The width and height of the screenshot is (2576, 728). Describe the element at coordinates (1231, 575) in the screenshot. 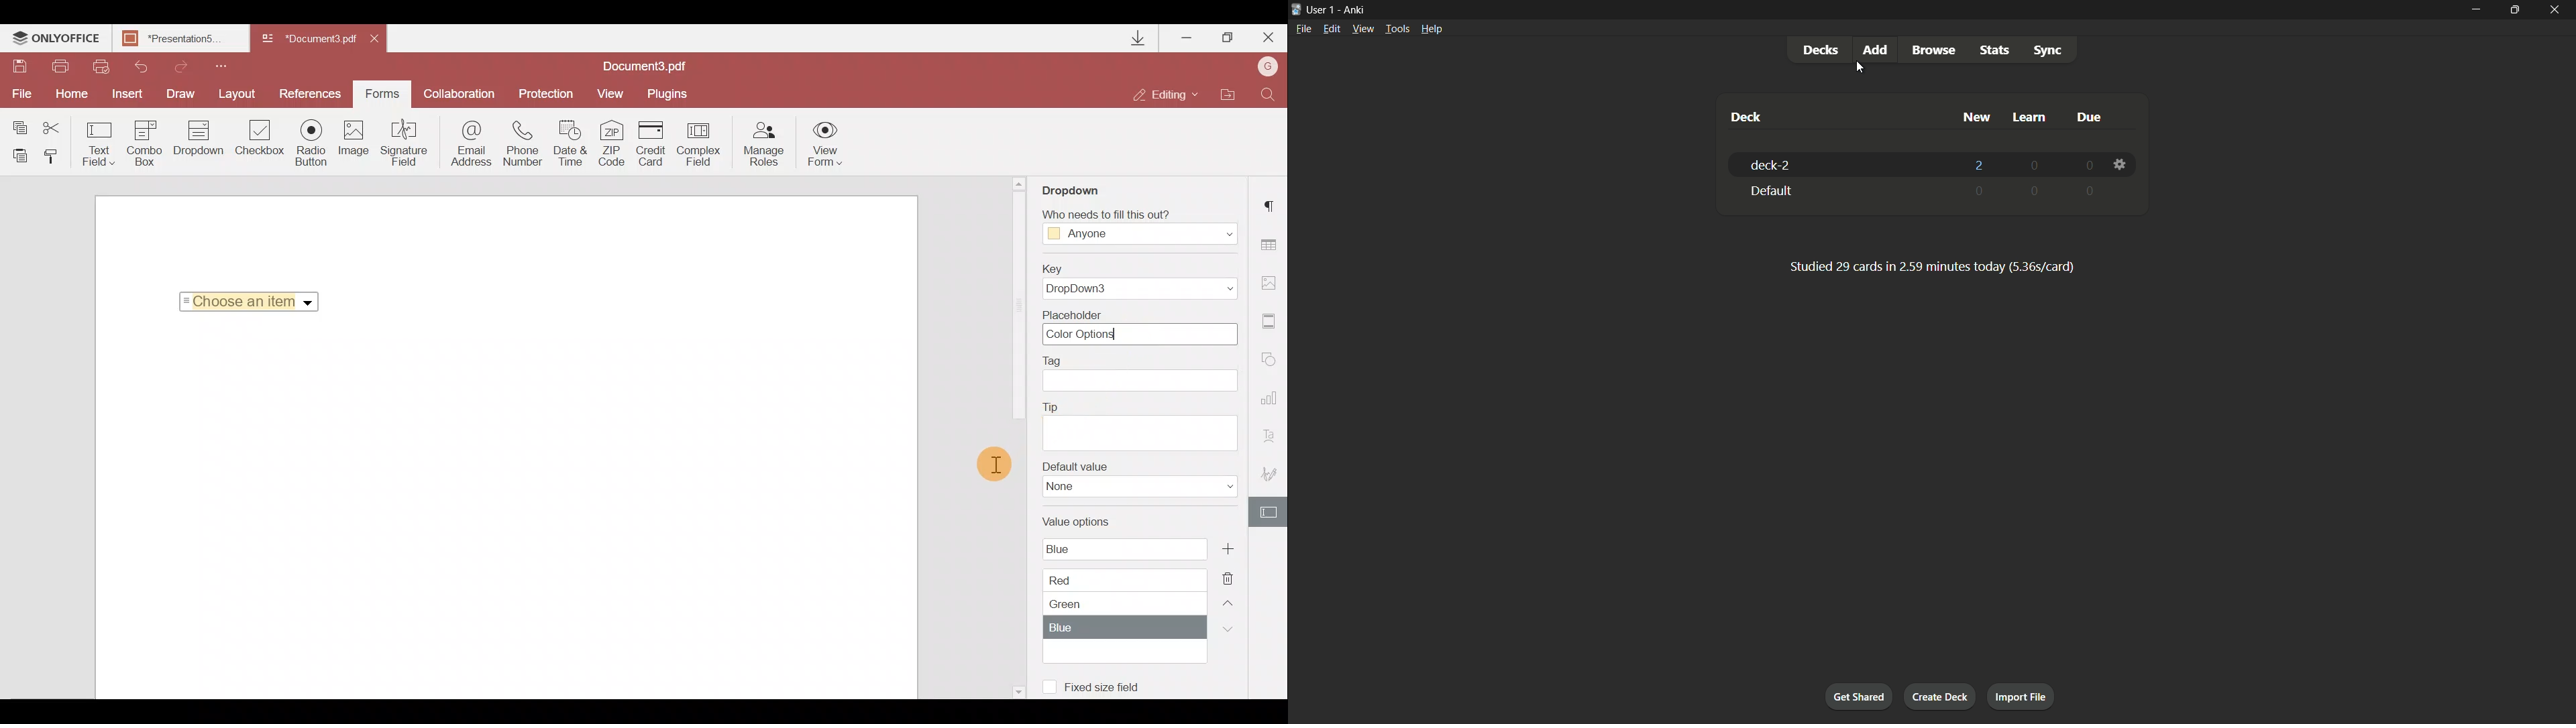

I see `Remove` at that location.